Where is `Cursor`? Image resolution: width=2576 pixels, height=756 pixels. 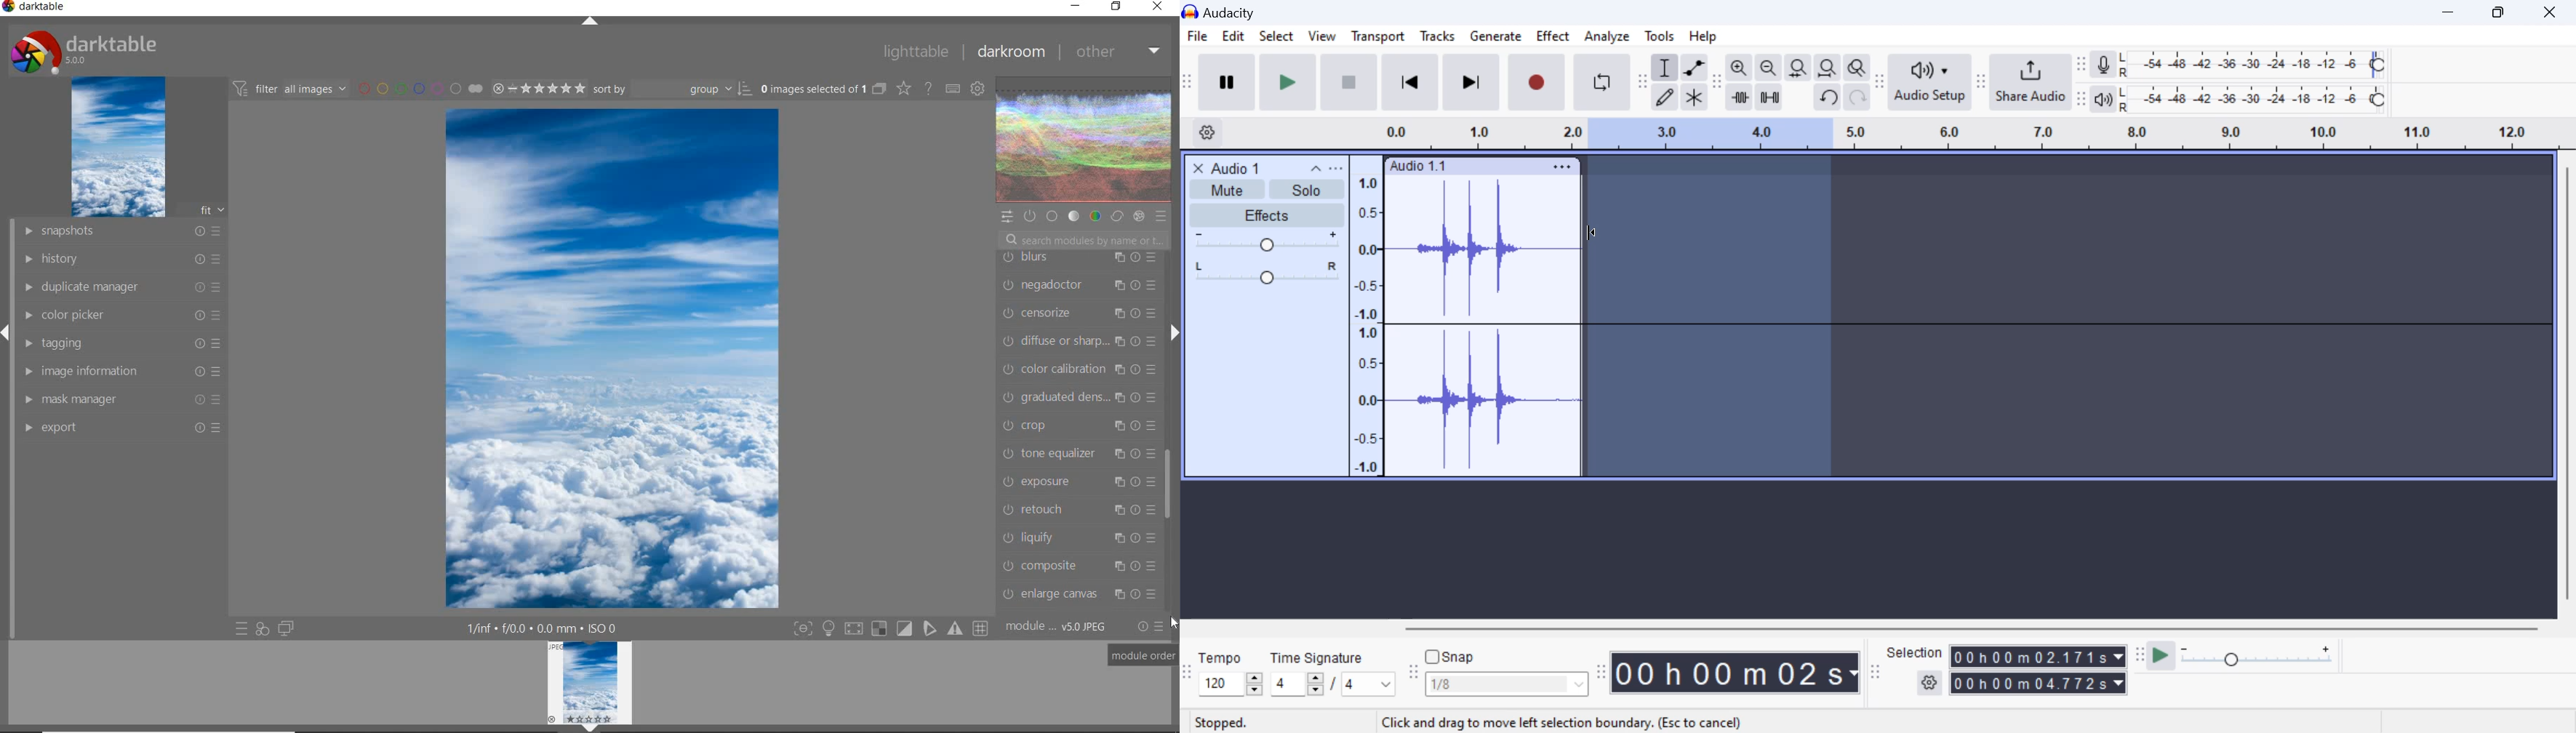 Cursor is located at coordinates (1593, 236).